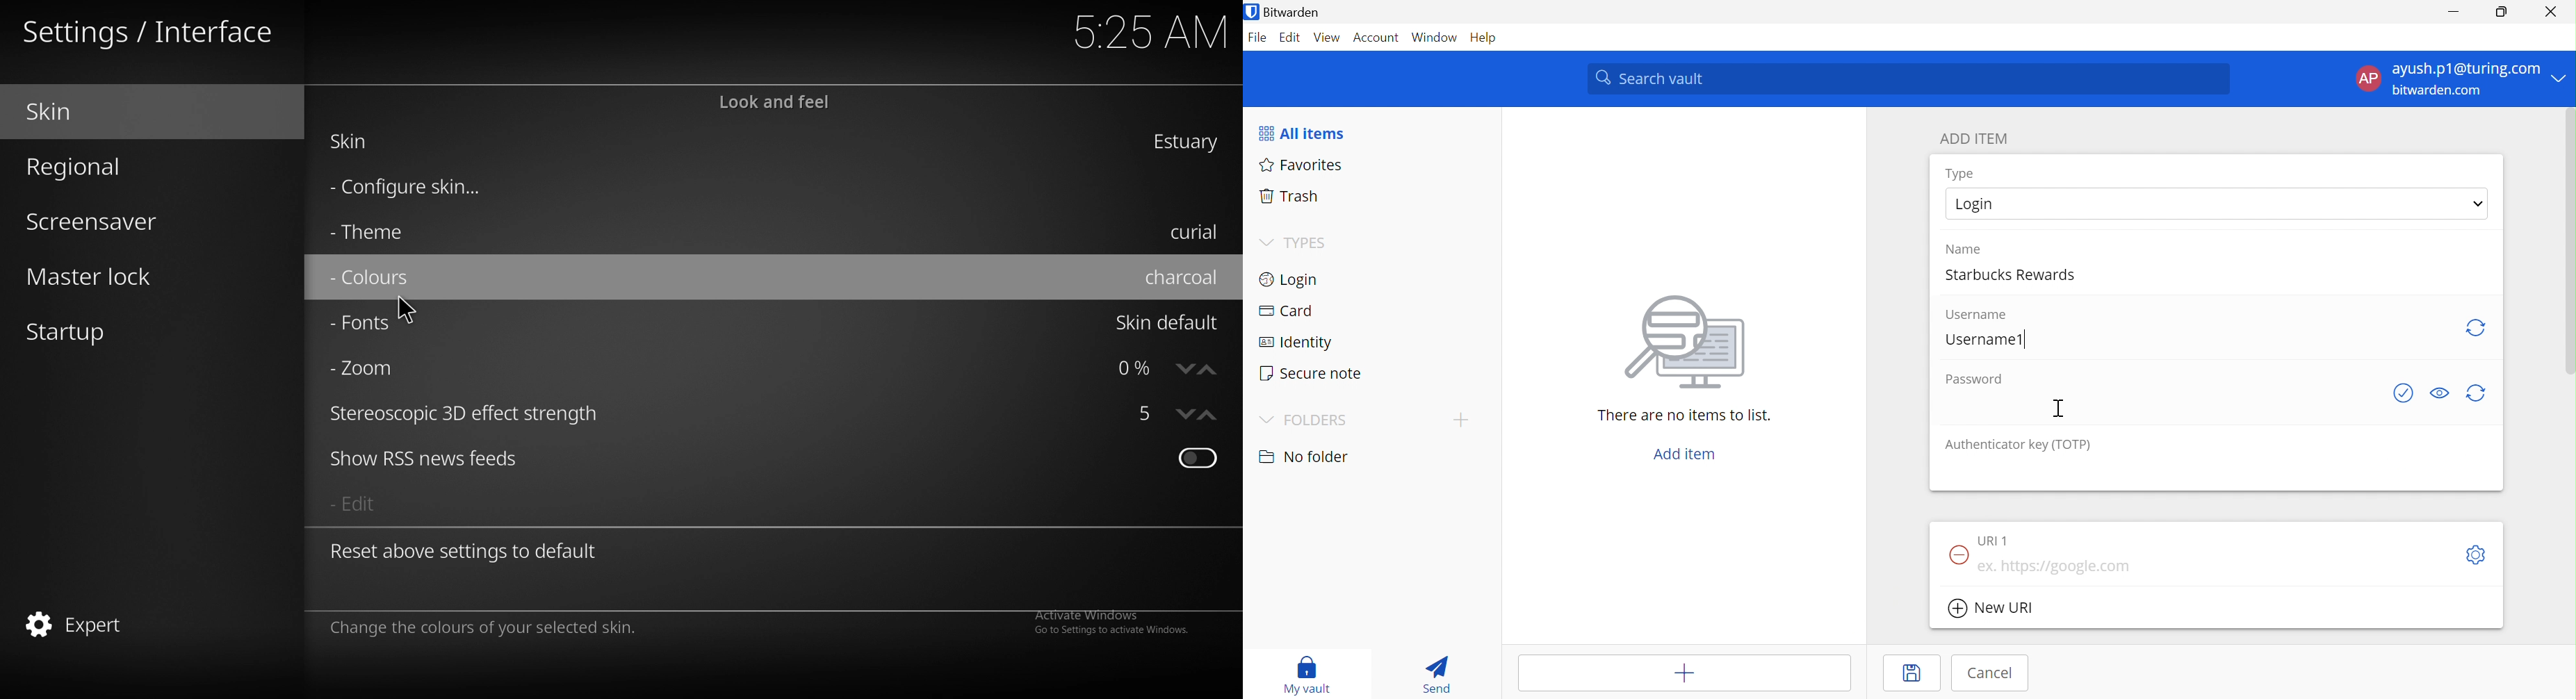 The width and height of the screenshot is (2576, 700). Describe the element at coordinates (1208, 368) in the screenshot. I see `increase zoom` at that location.